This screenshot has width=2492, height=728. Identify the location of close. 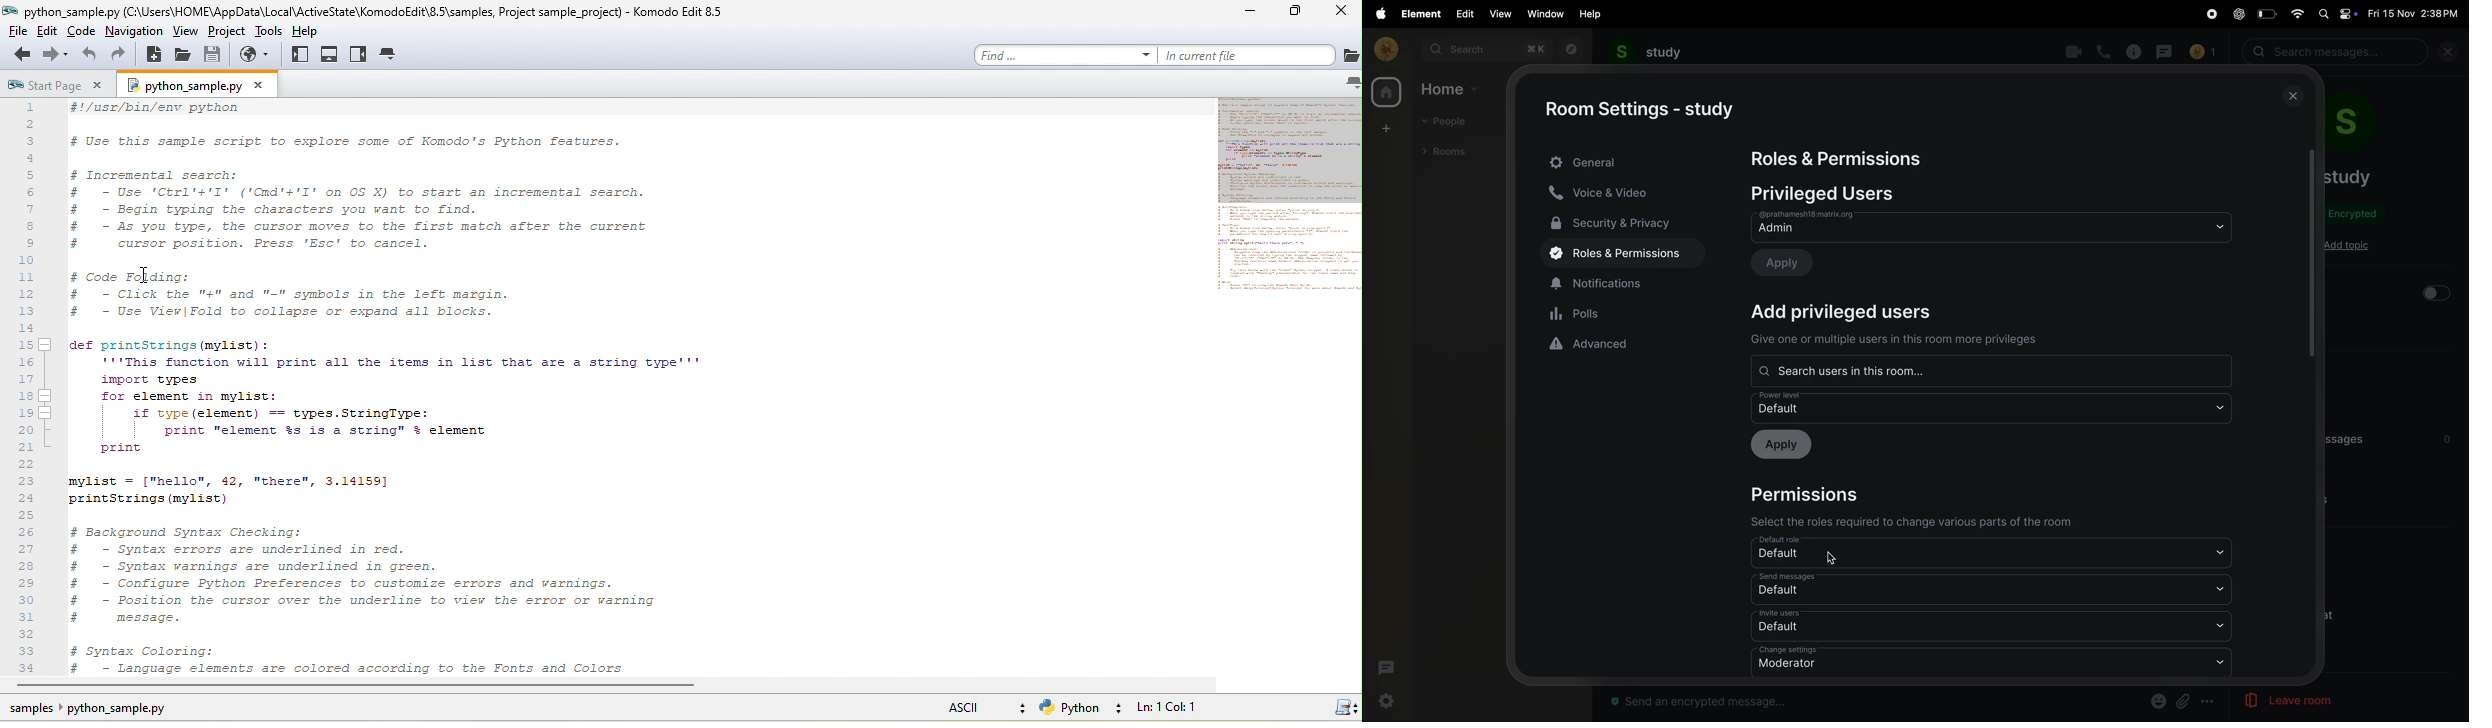
(2294, 96).